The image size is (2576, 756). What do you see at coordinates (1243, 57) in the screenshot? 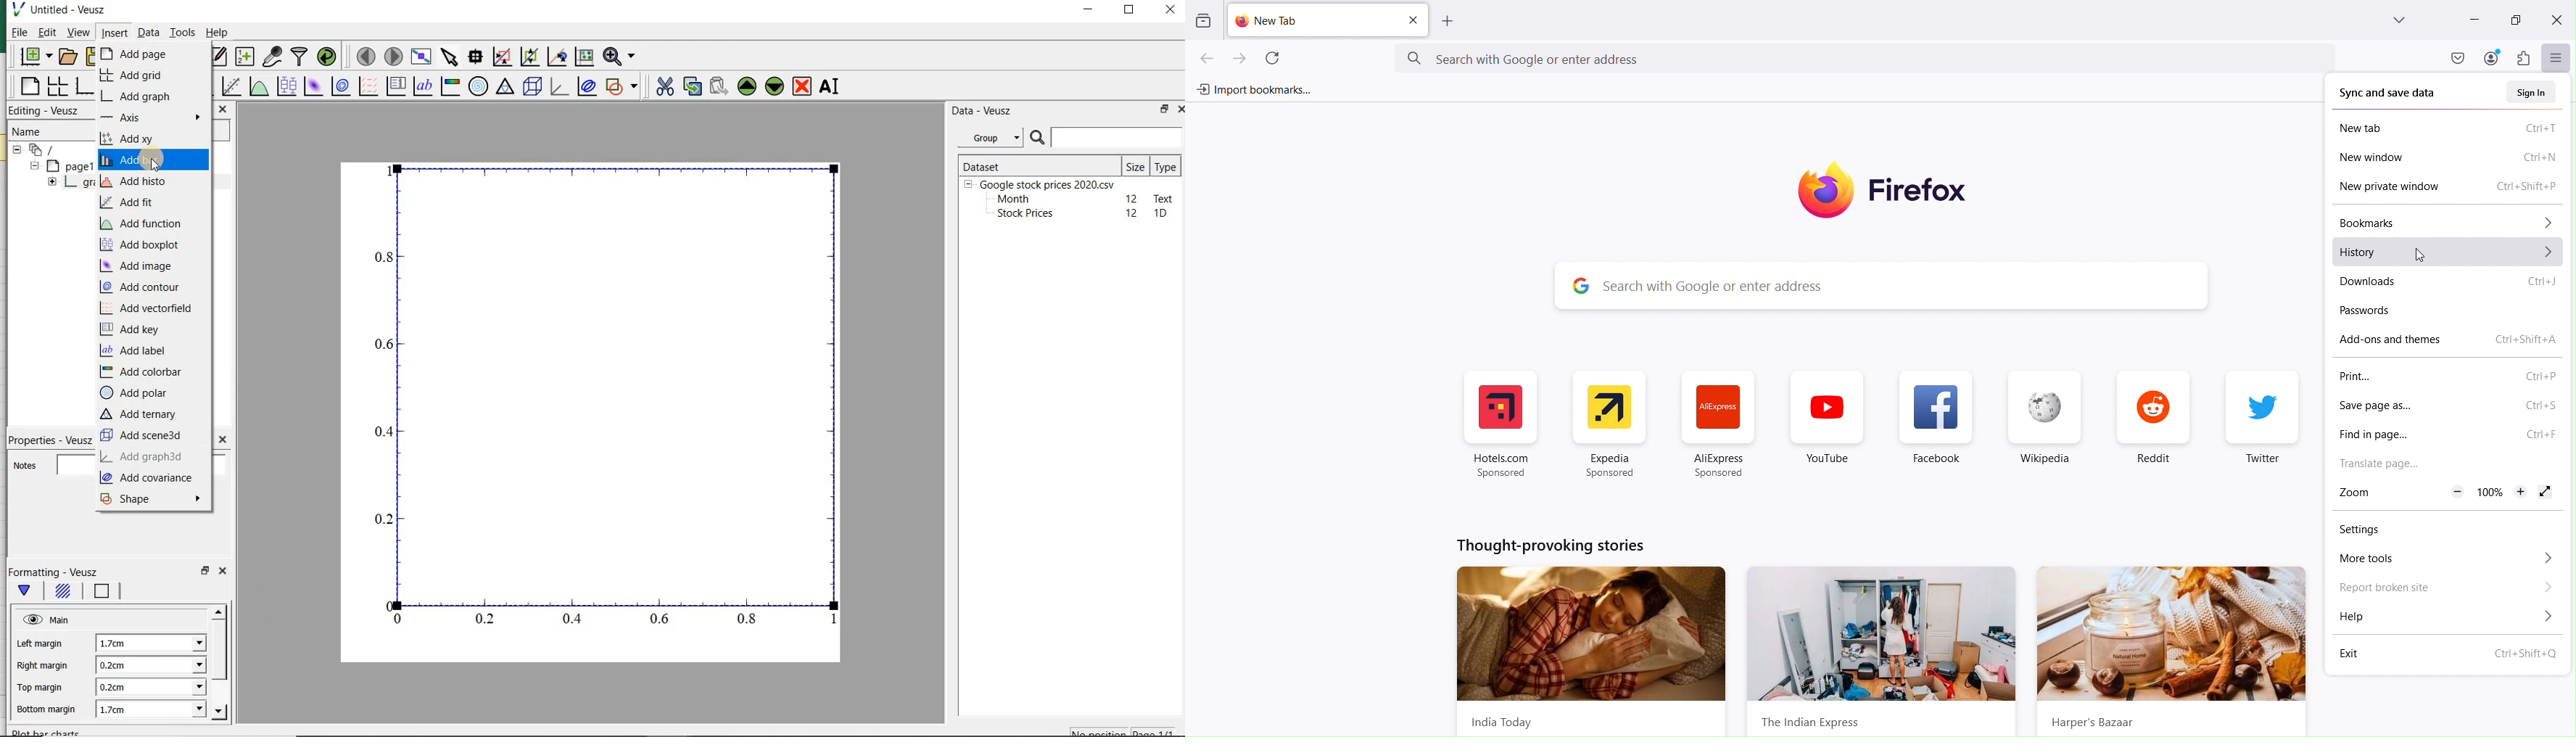
I see `Go forward one page ` at bounding box center [1243, 57].